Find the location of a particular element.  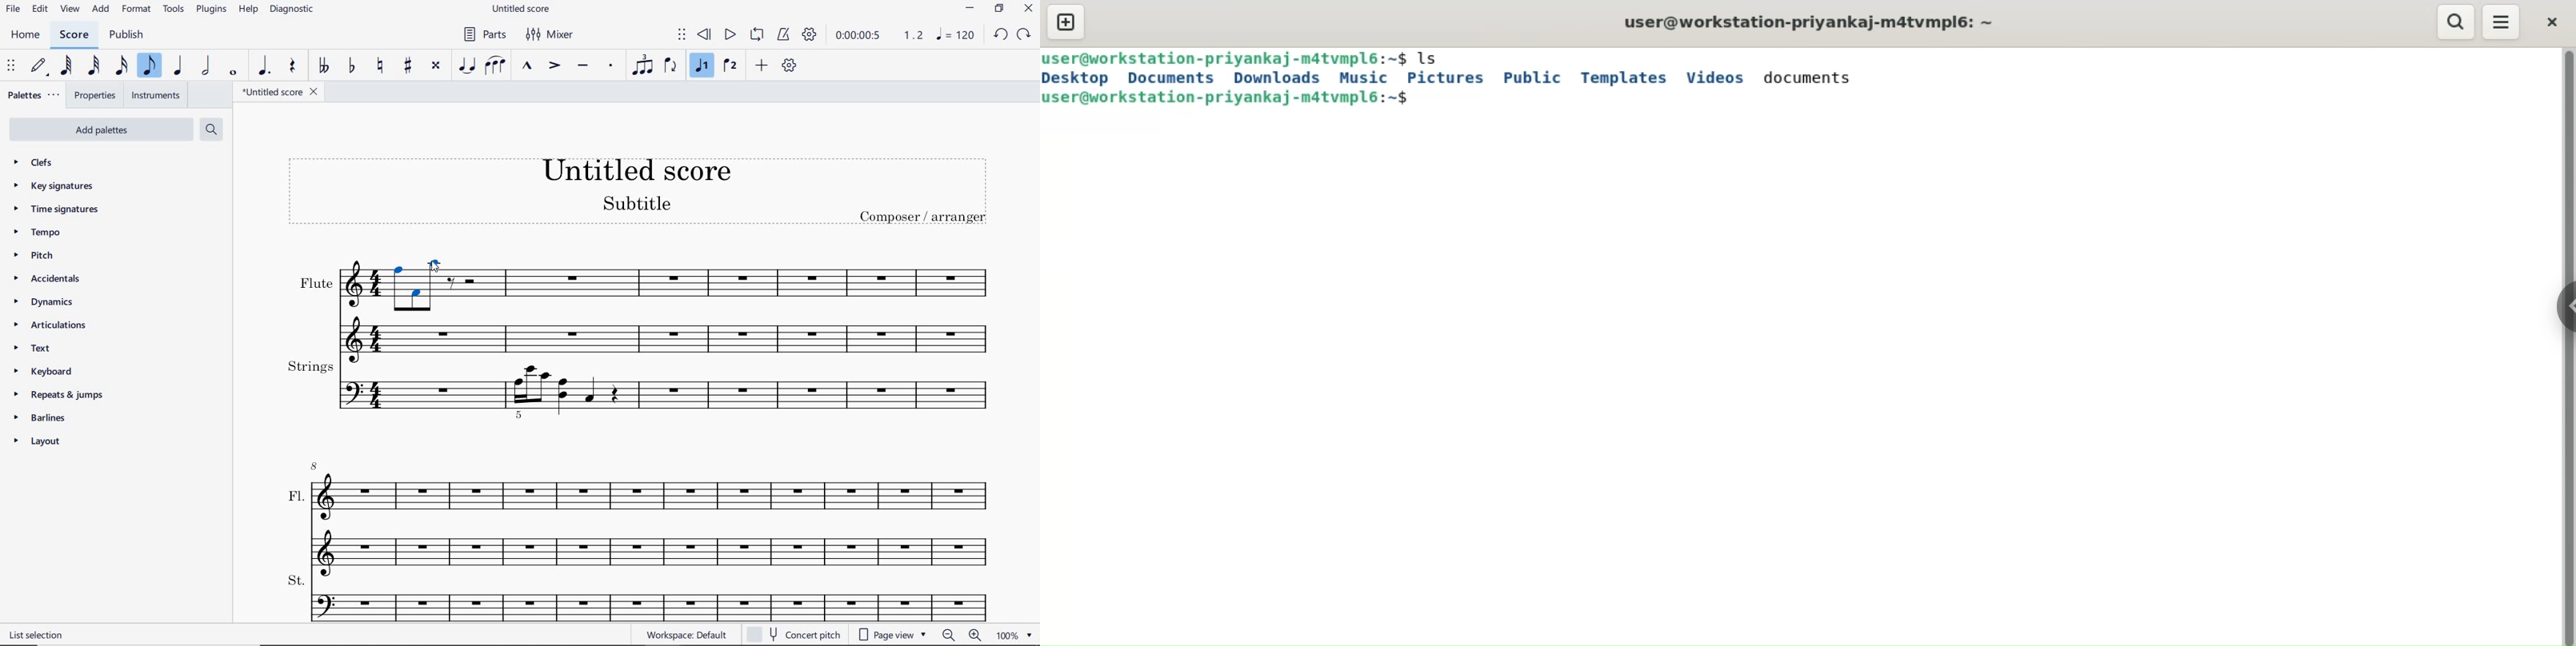

MIXER is located at coordinates (548, 35).